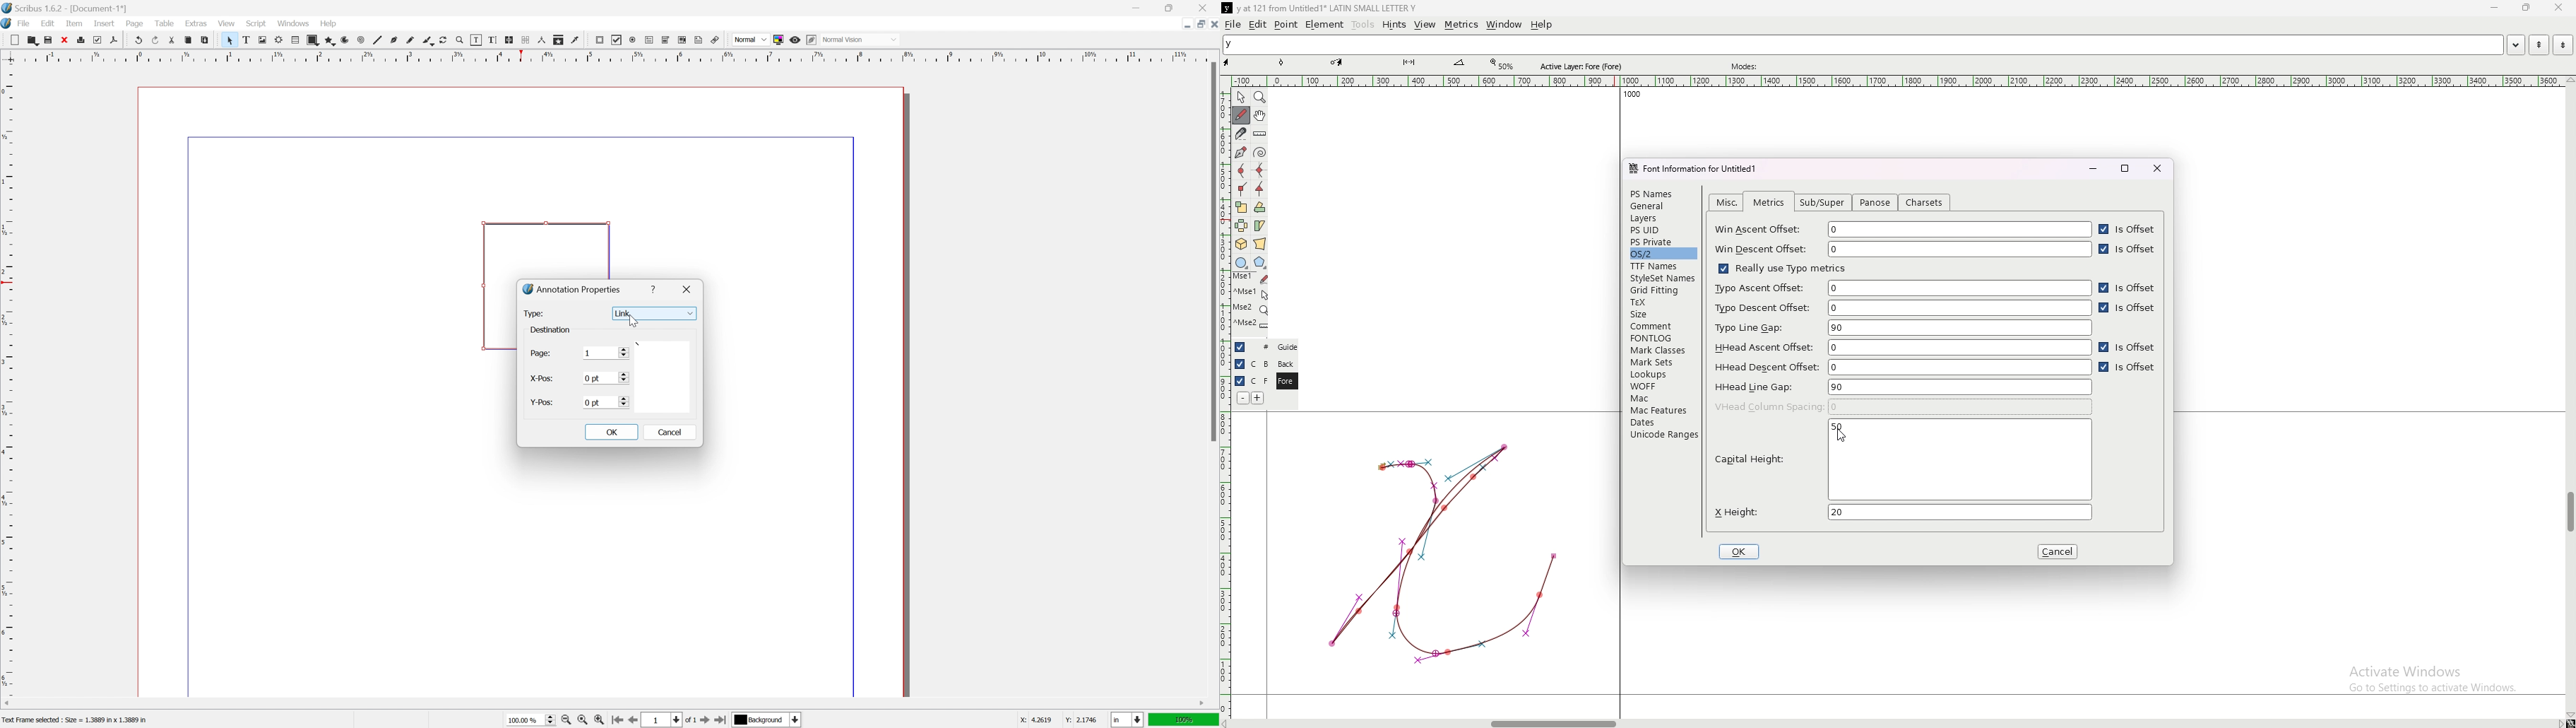  I want to click on hints, so click(1393, 25).